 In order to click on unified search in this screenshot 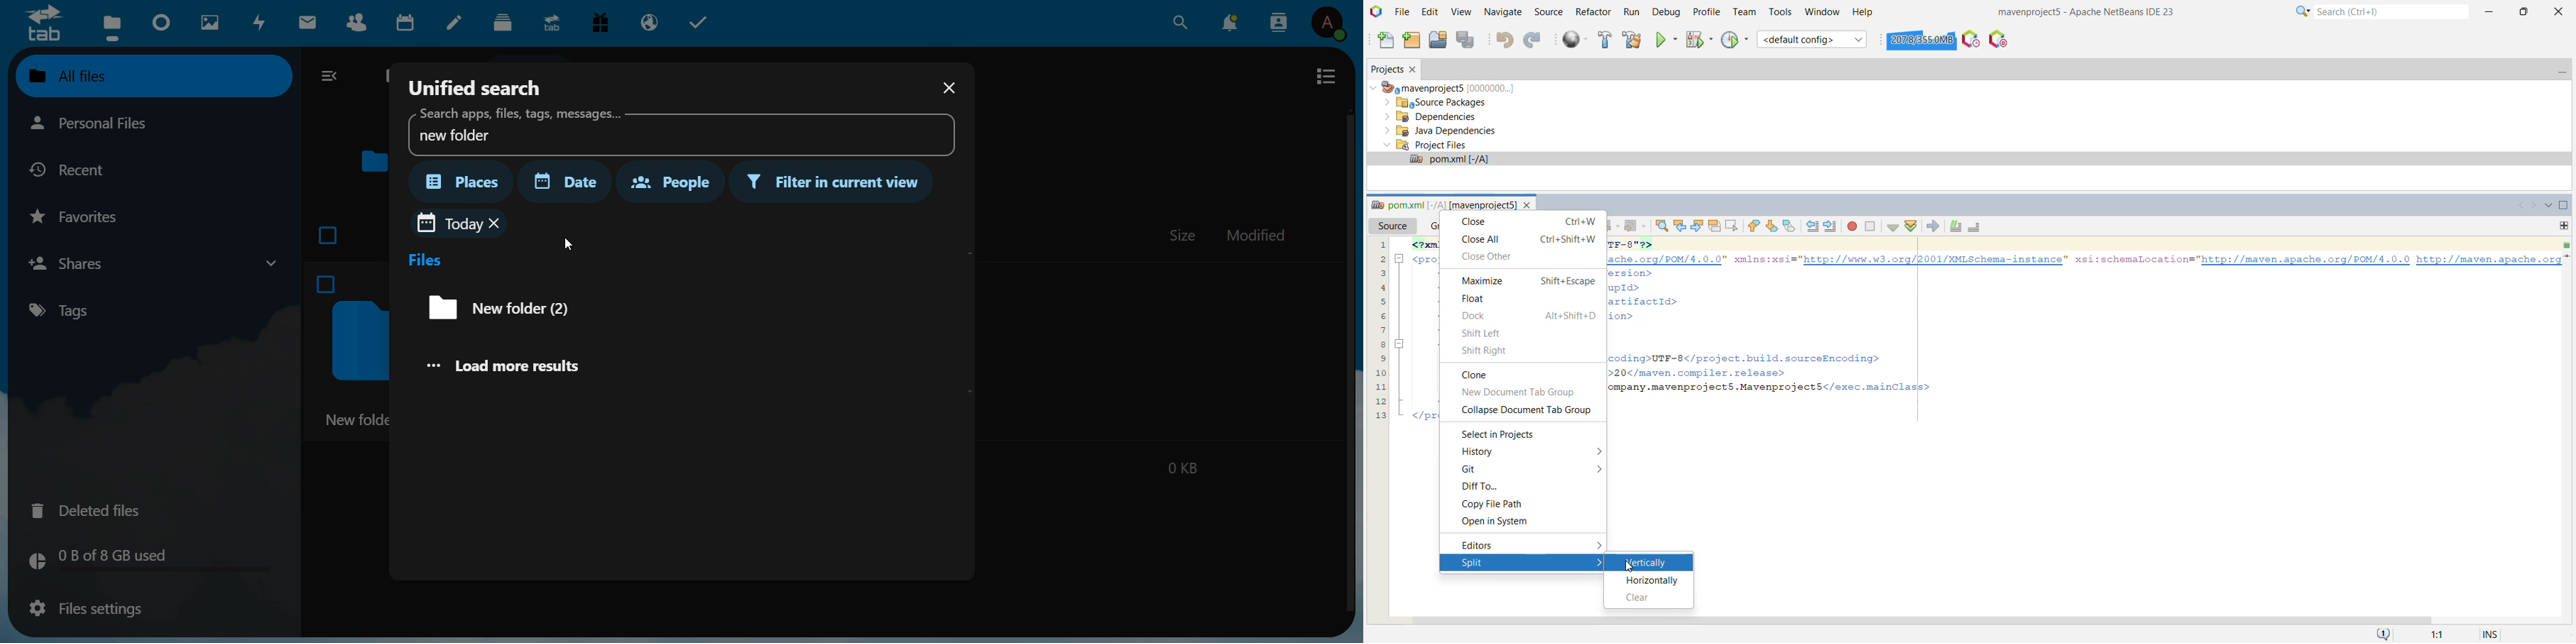, I will do `click(476, 85)`.